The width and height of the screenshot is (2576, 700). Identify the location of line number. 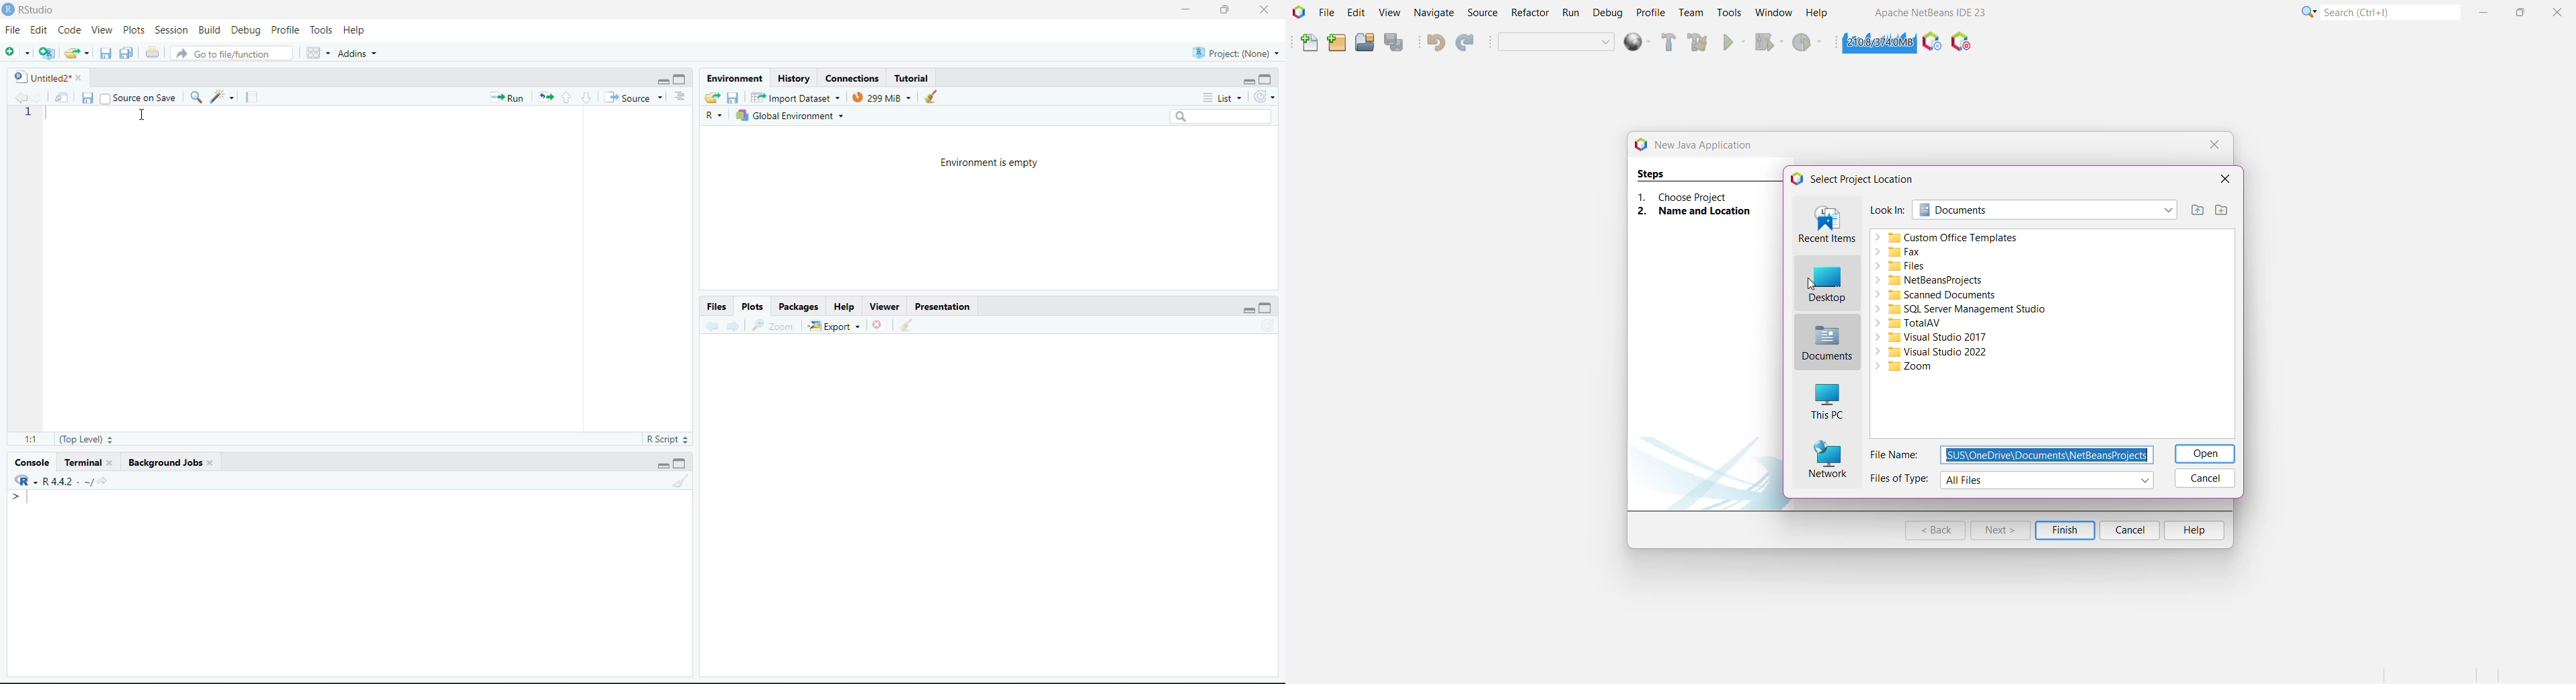
(28, 113).